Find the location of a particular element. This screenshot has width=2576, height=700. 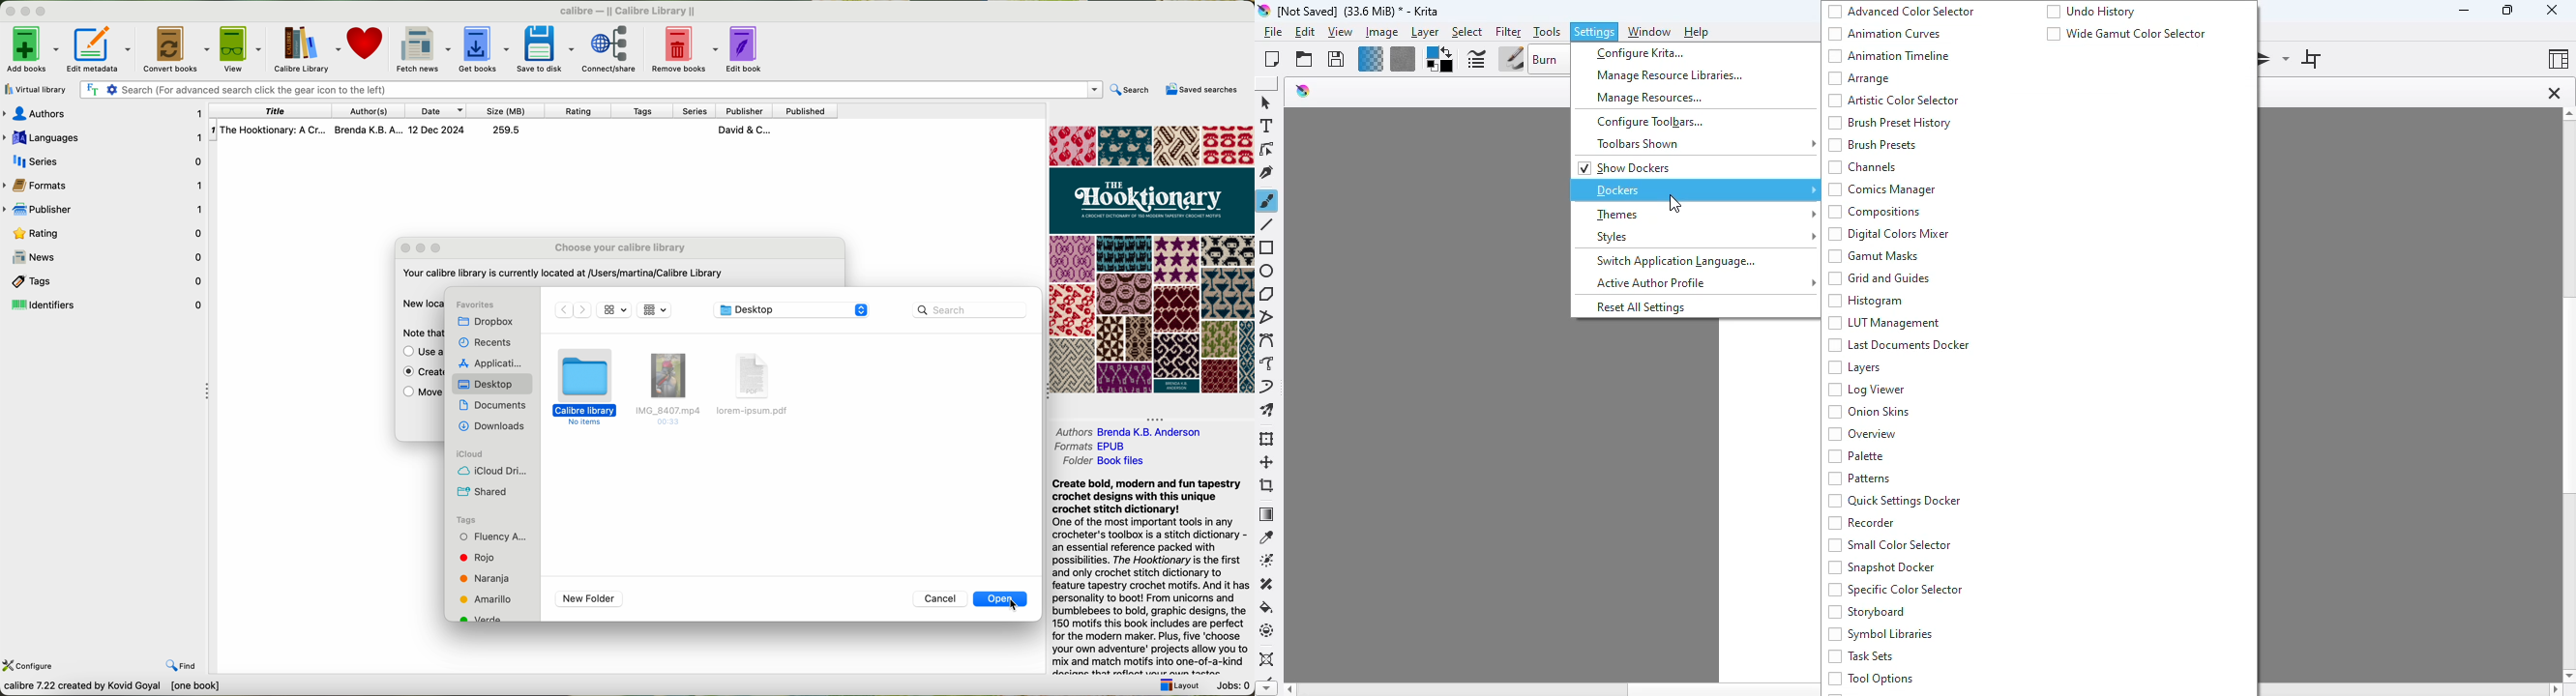

LUT Management is located at coordinates (1883, 323).